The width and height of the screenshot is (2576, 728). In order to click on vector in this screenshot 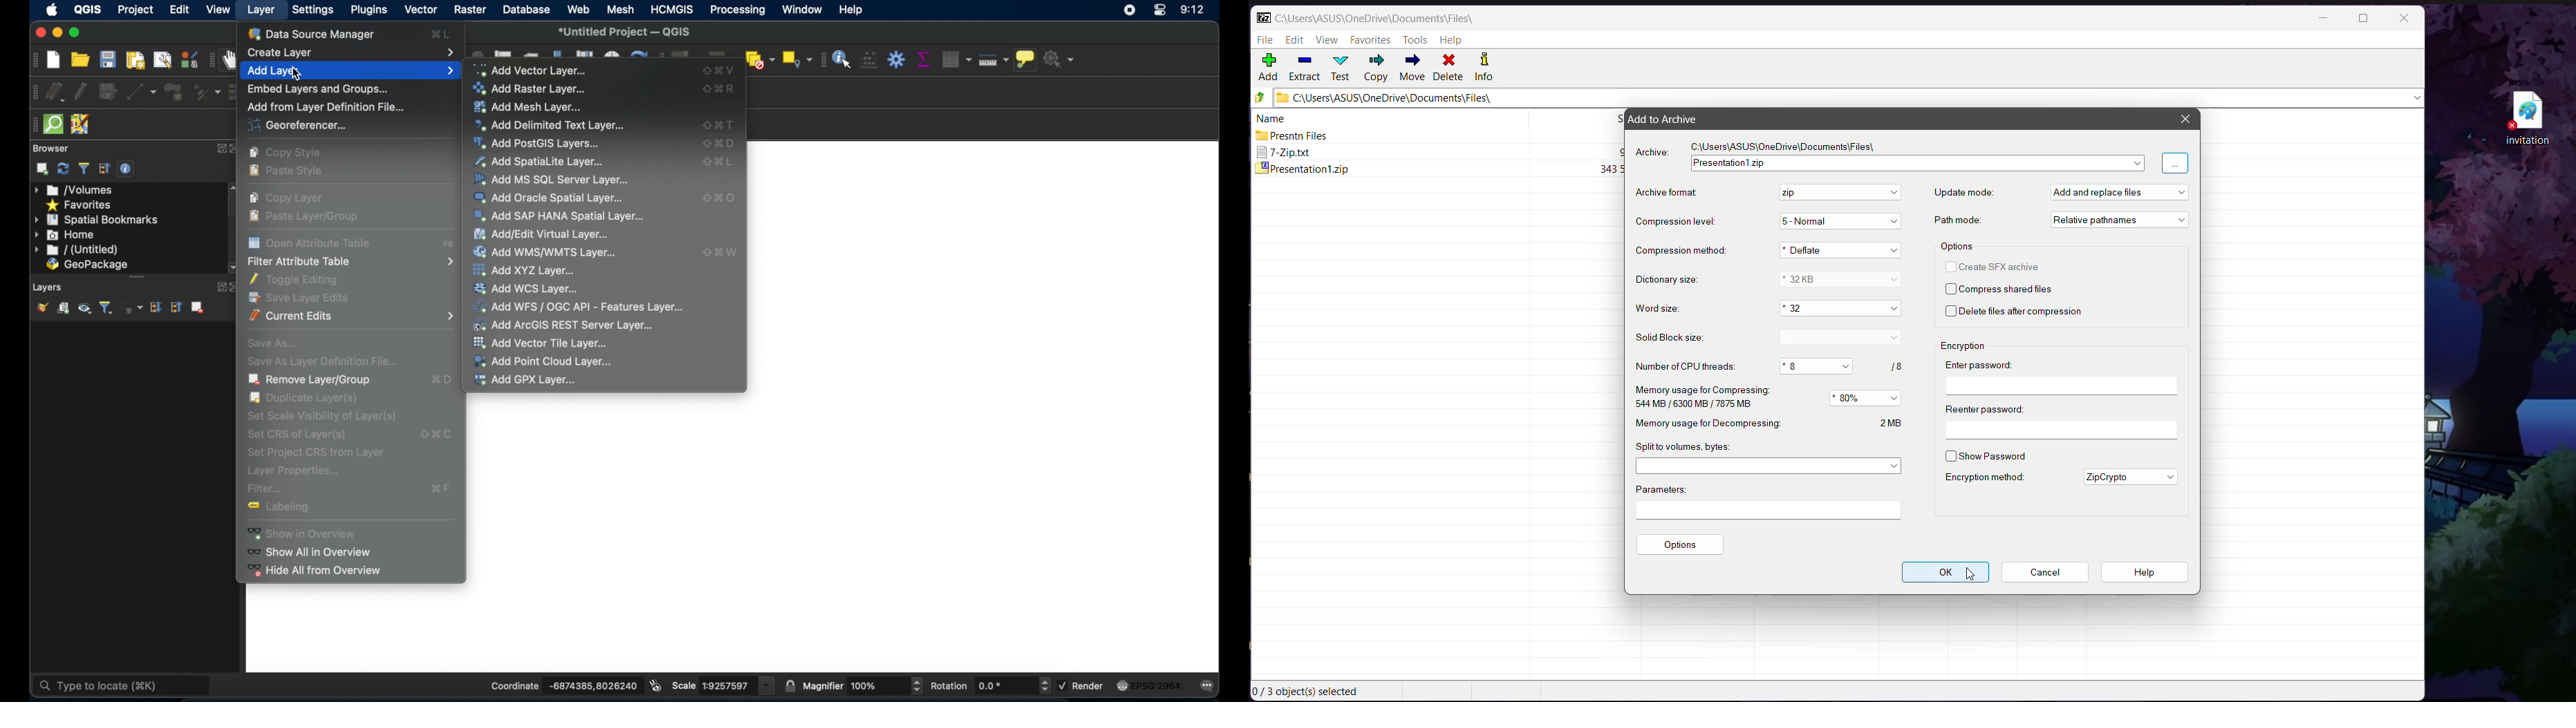, I will do `click(420, 9)`.